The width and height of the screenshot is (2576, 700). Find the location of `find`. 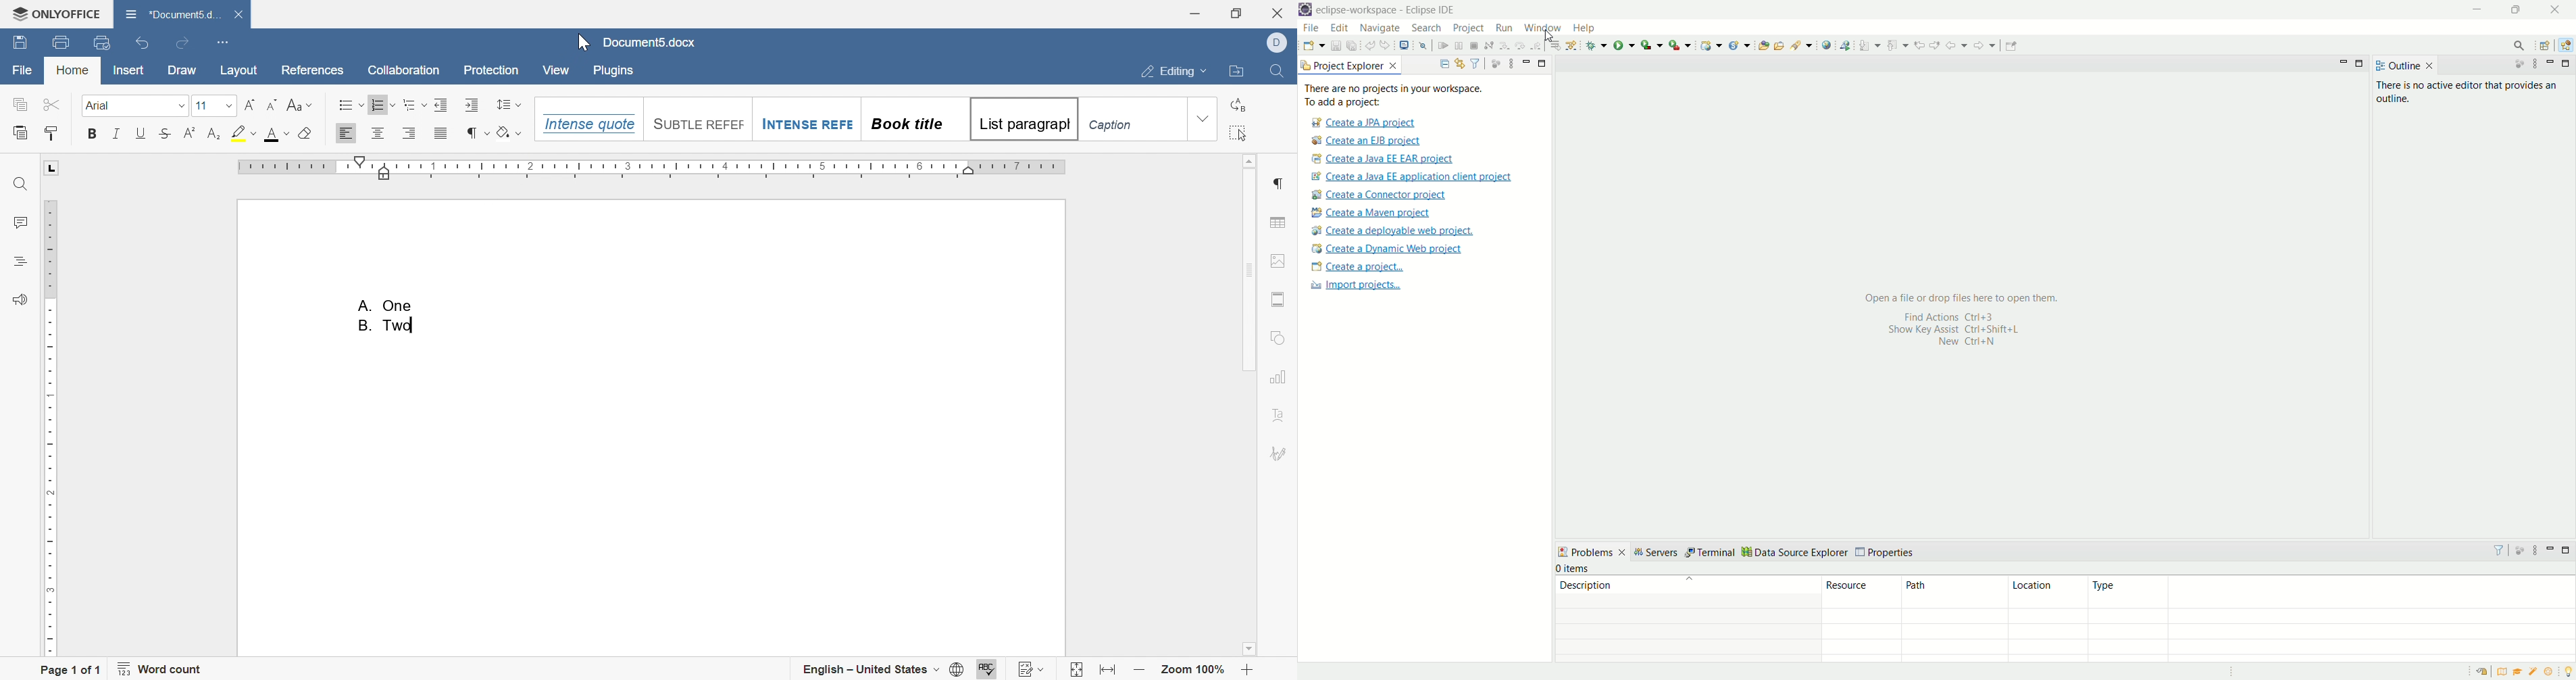

find is located at coordinates (21, 186).